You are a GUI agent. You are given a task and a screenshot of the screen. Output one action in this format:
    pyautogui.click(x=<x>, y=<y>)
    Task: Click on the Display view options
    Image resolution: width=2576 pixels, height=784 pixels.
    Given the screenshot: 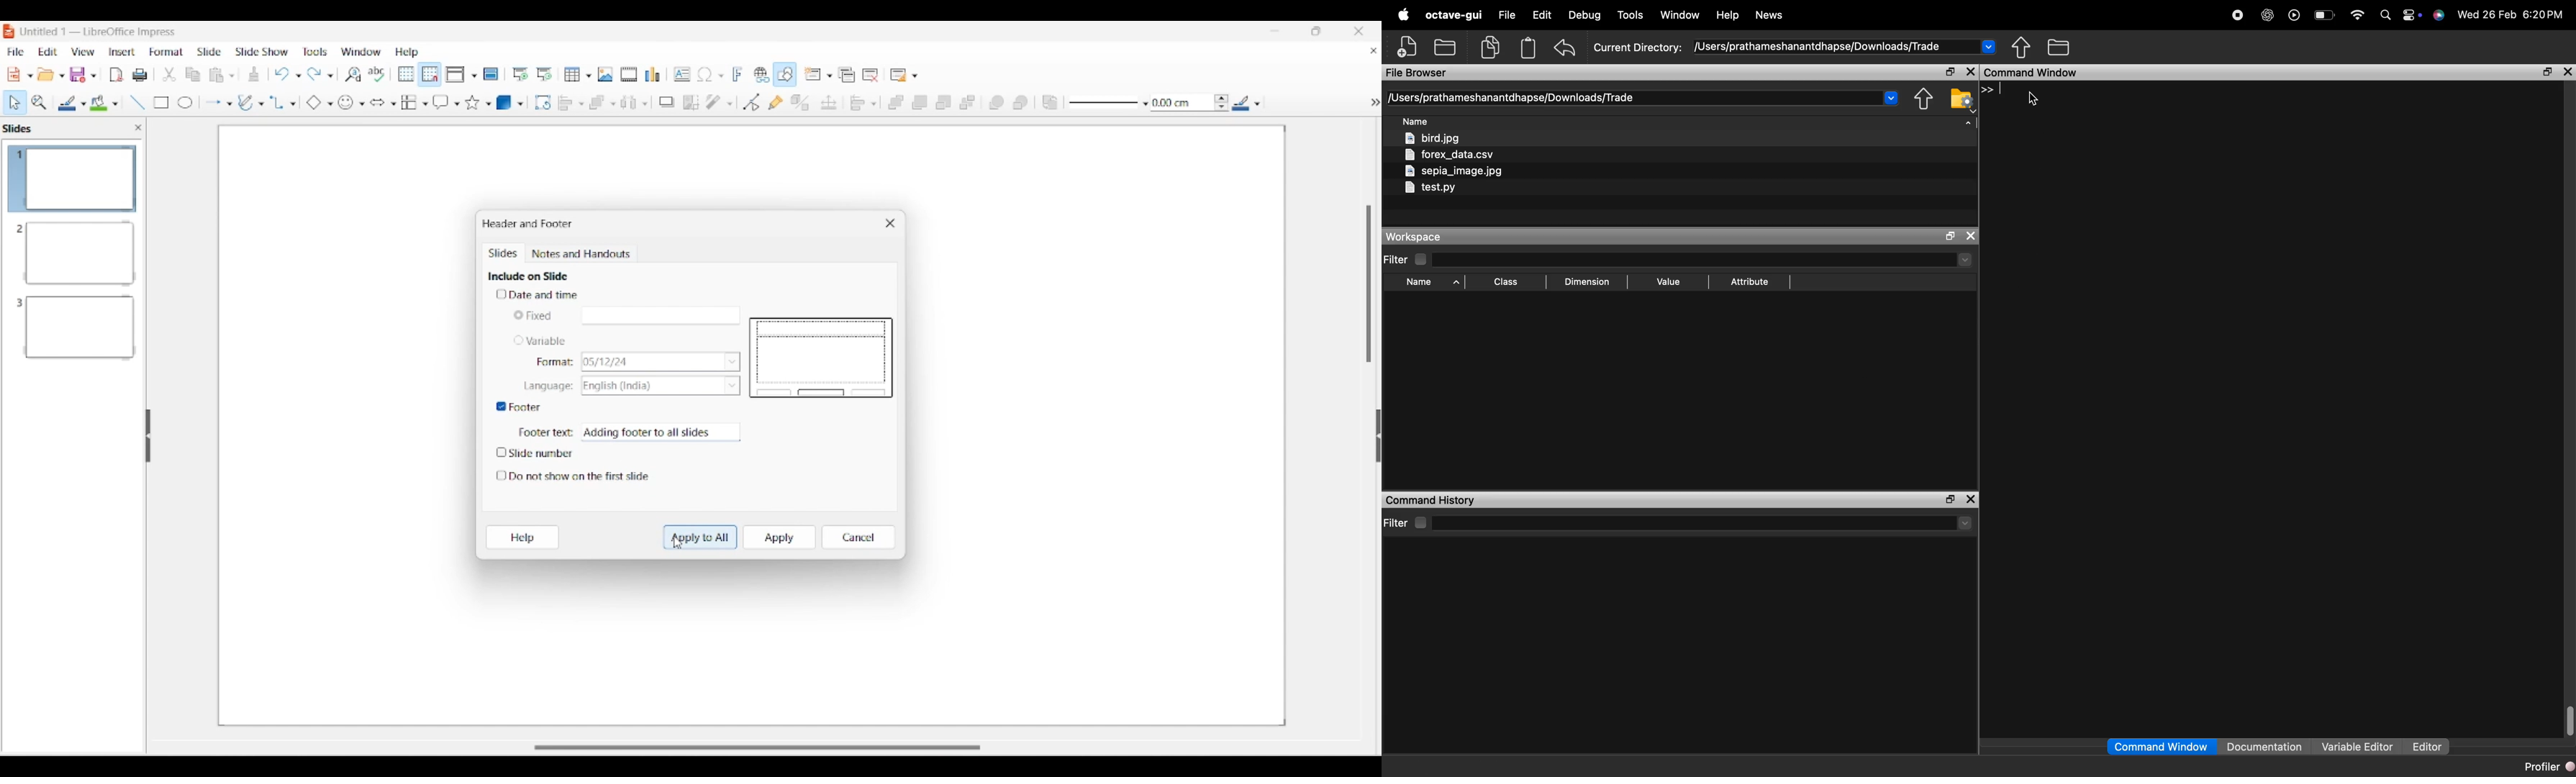 What is the action you would take?
    pyautogui.click(x=462, y=74)
    